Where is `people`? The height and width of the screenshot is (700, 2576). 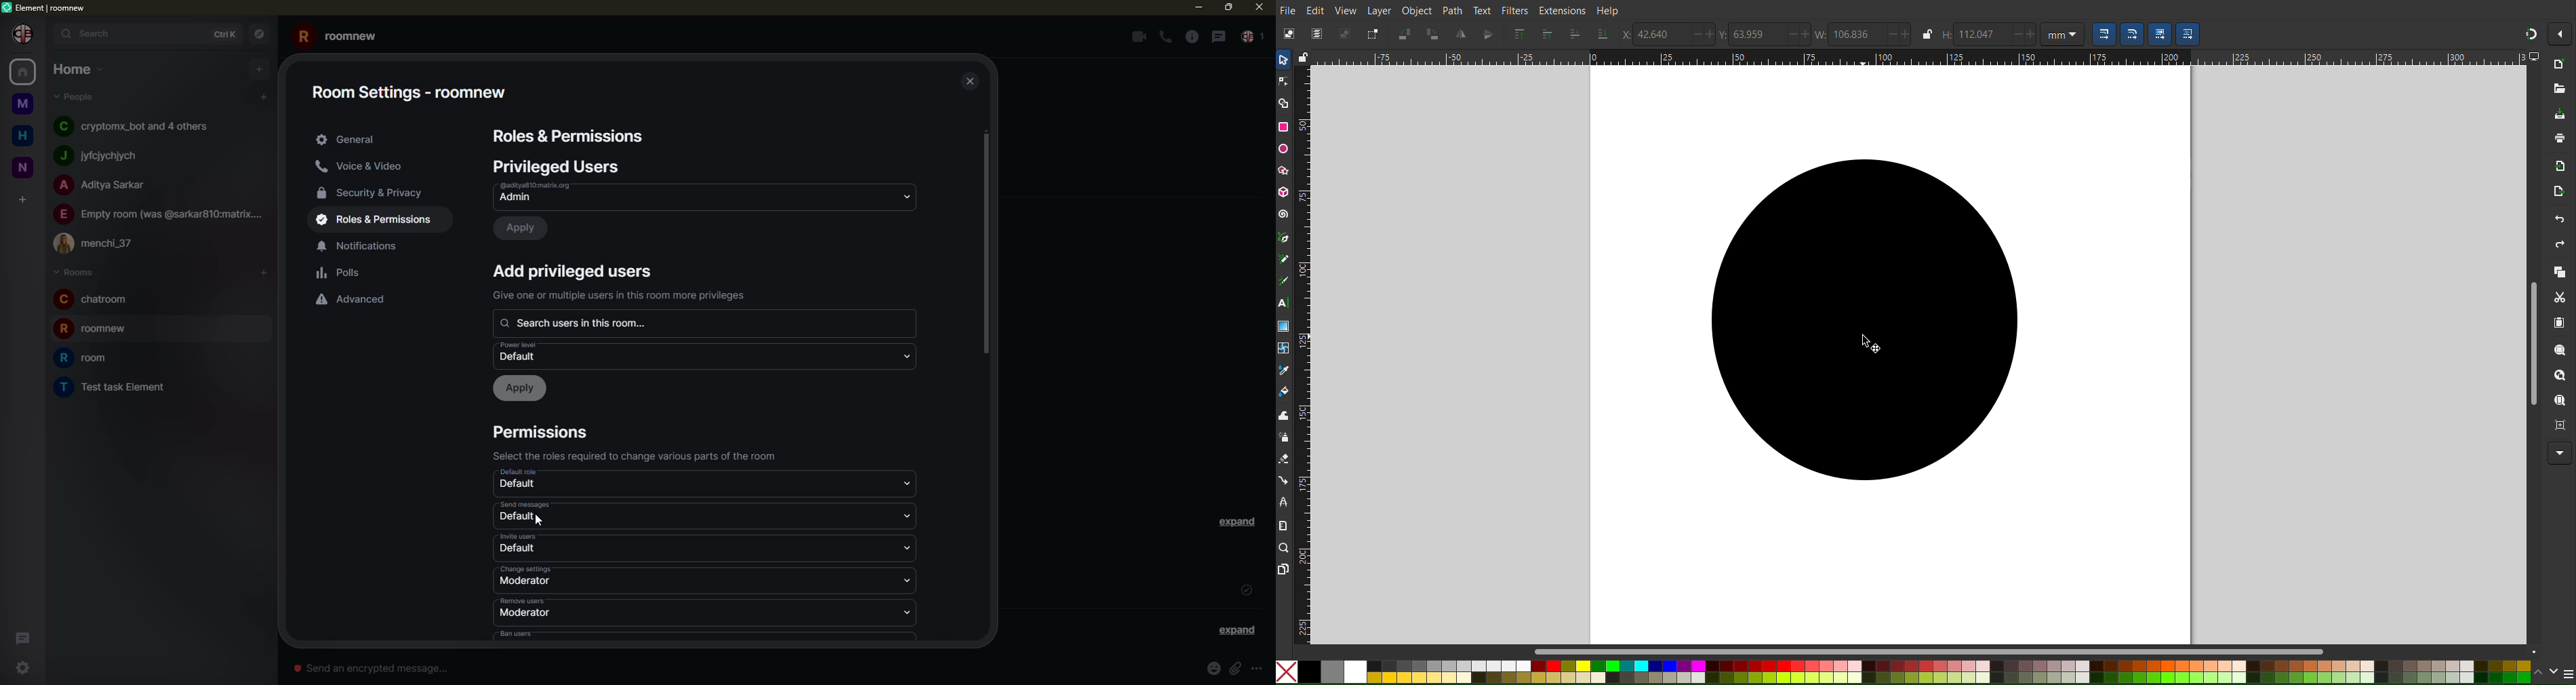 people is located at coordinates (160, 213).